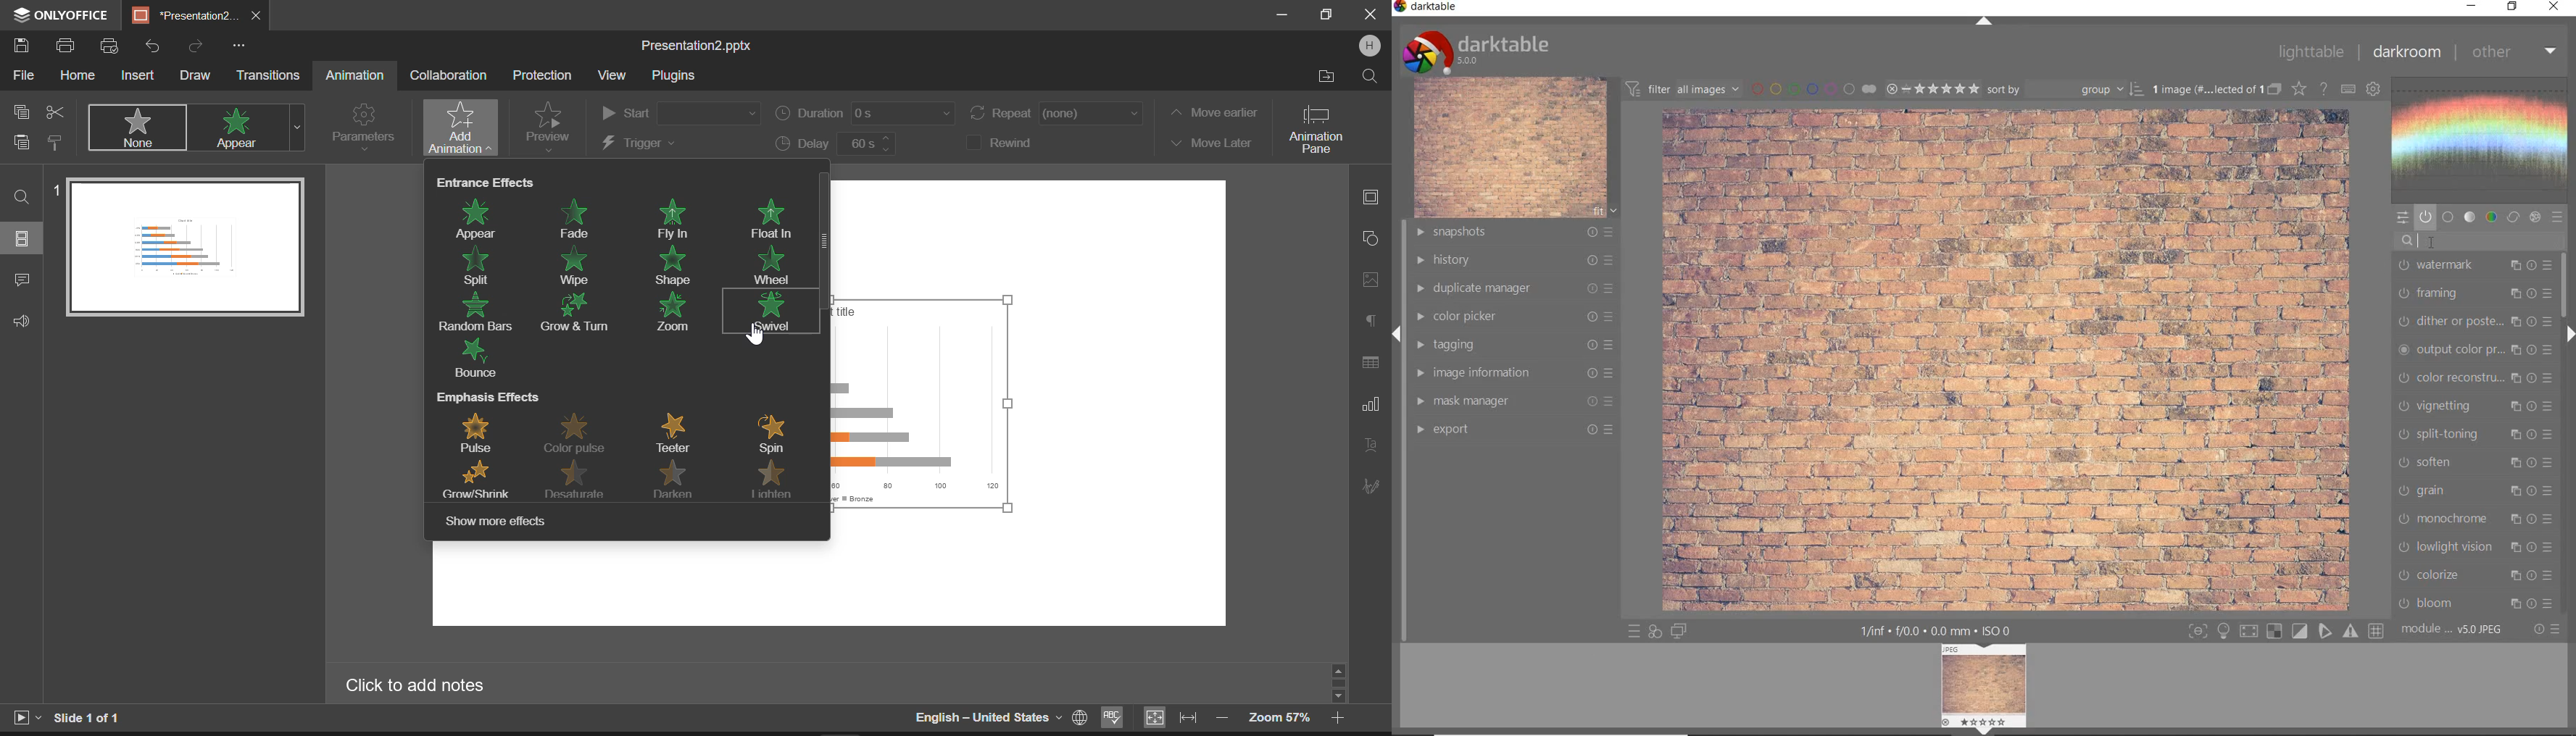 The height and width of the screenshot is (756, 2576). What do you see at coordinates (2568, 288) in the screenshot?
I see `scrollbar` at bounding box center [2568, 288].